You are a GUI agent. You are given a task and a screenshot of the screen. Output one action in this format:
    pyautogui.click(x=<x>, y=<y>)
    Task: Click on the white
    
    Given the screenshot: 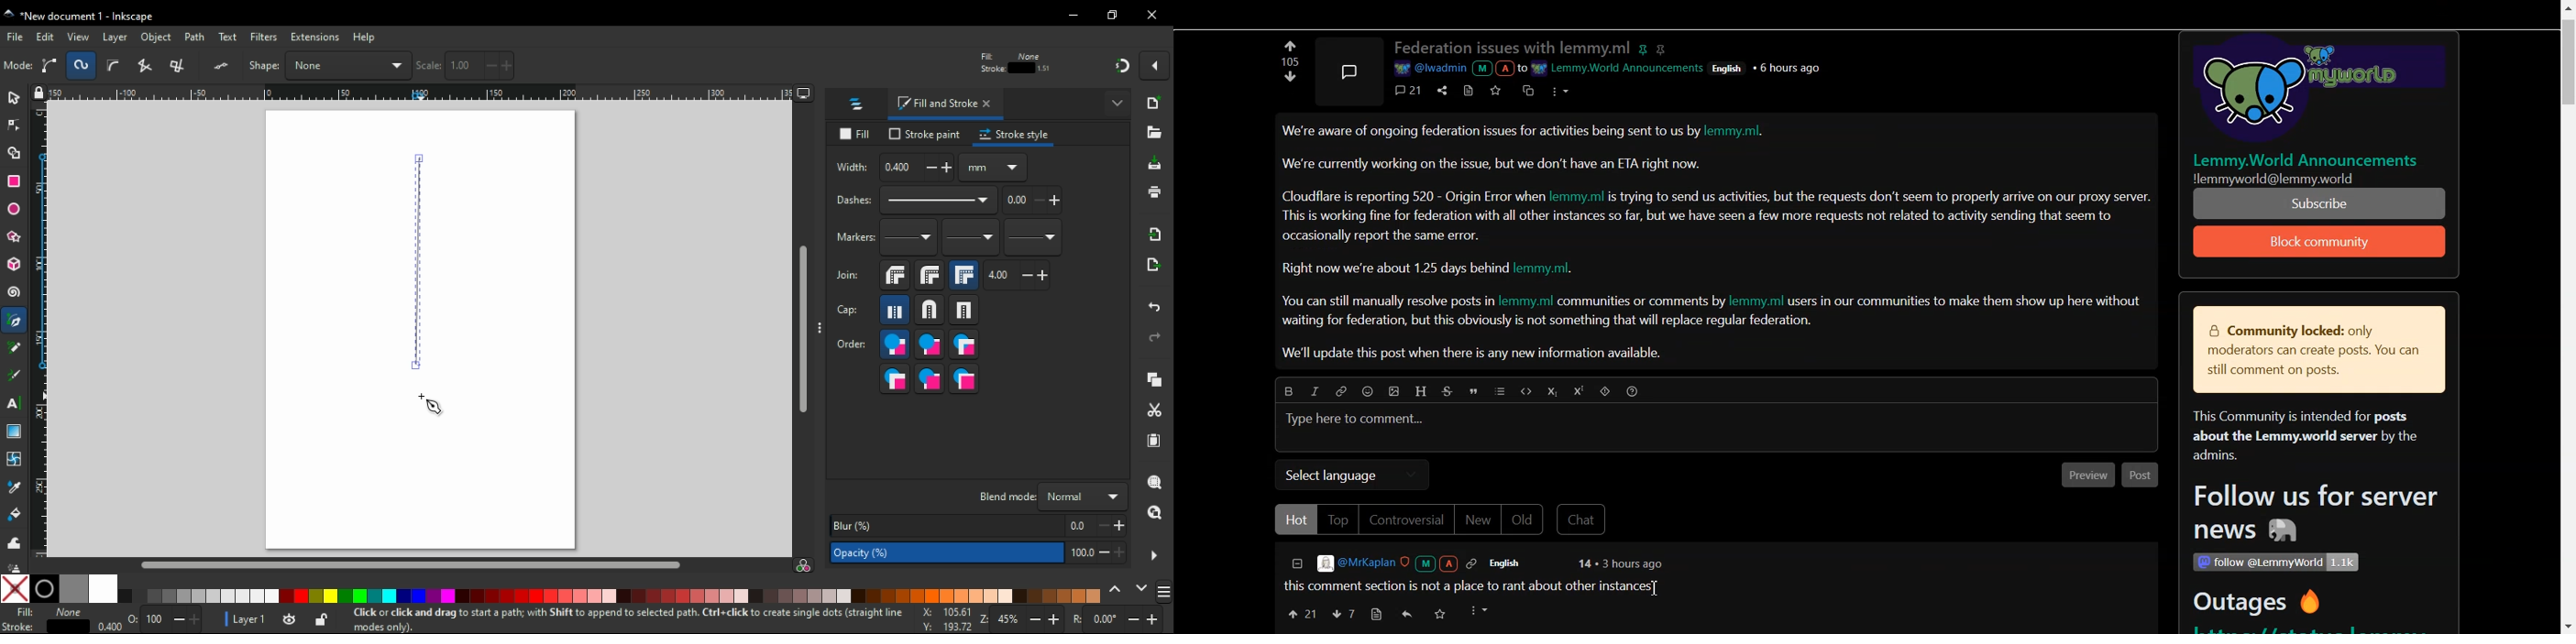 What is the action you would take?
    pyautogui.click(x=104, y=588)
    